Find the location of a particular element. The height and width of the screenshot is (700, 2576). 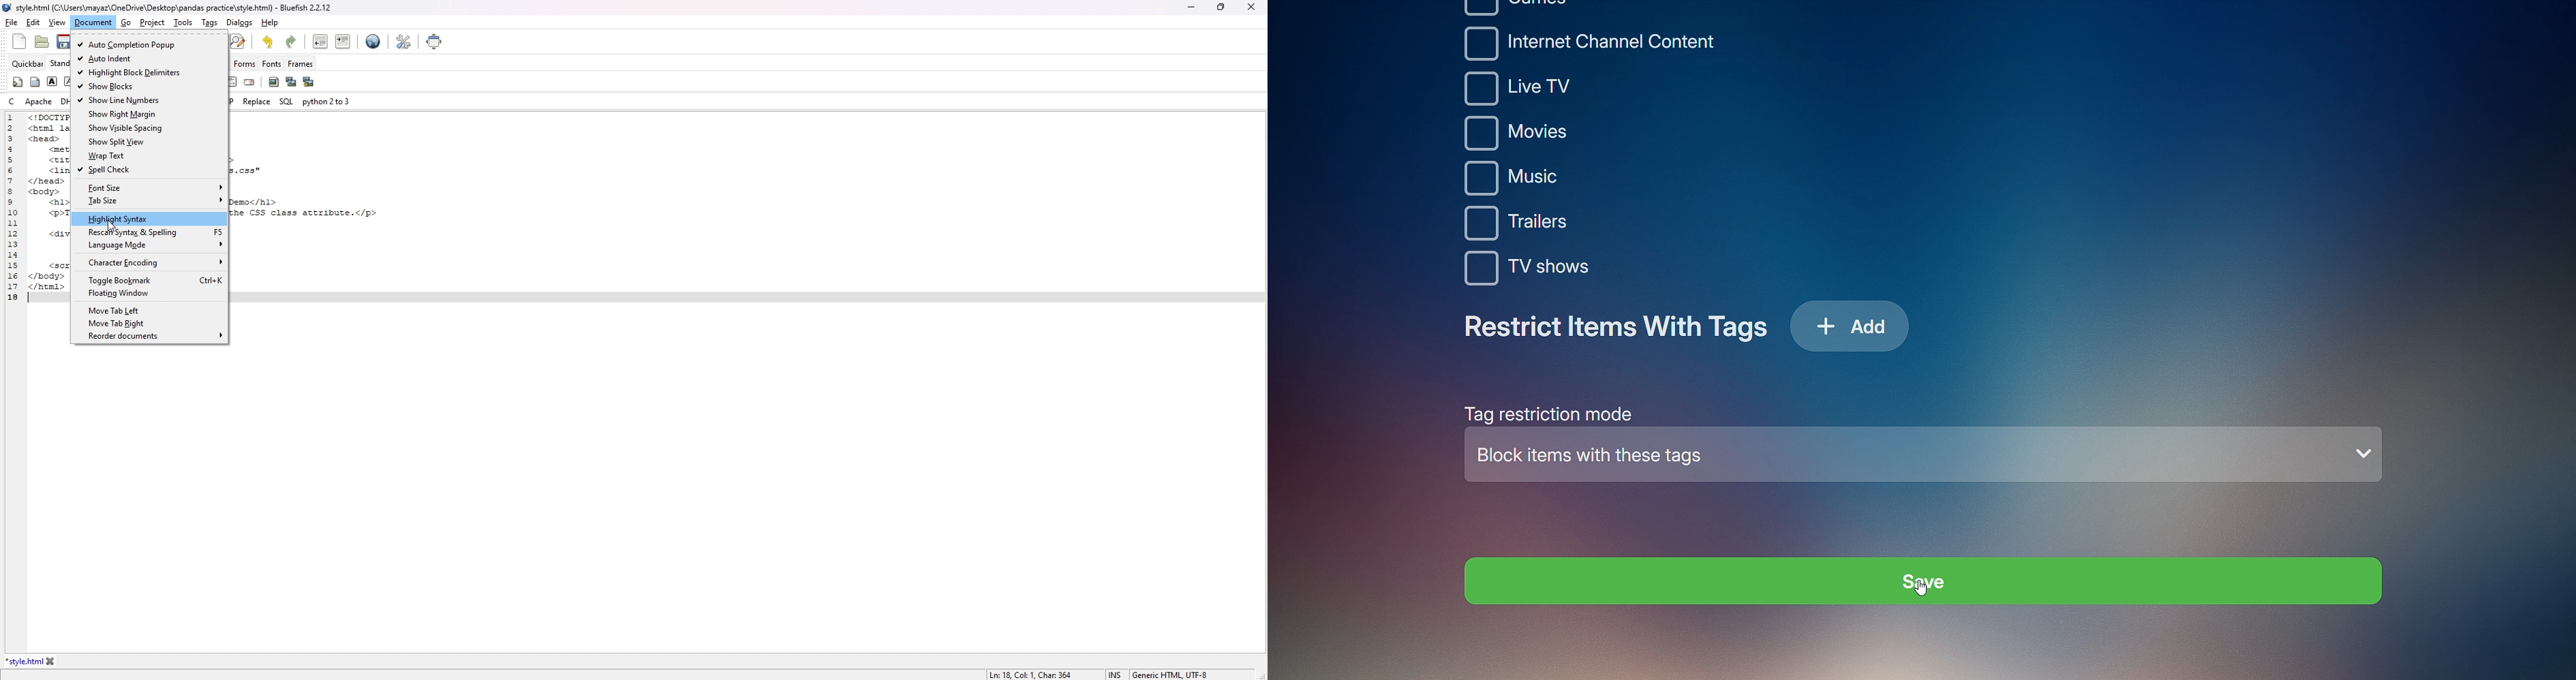

toggle bookmark is located at coordinates (151, 281).